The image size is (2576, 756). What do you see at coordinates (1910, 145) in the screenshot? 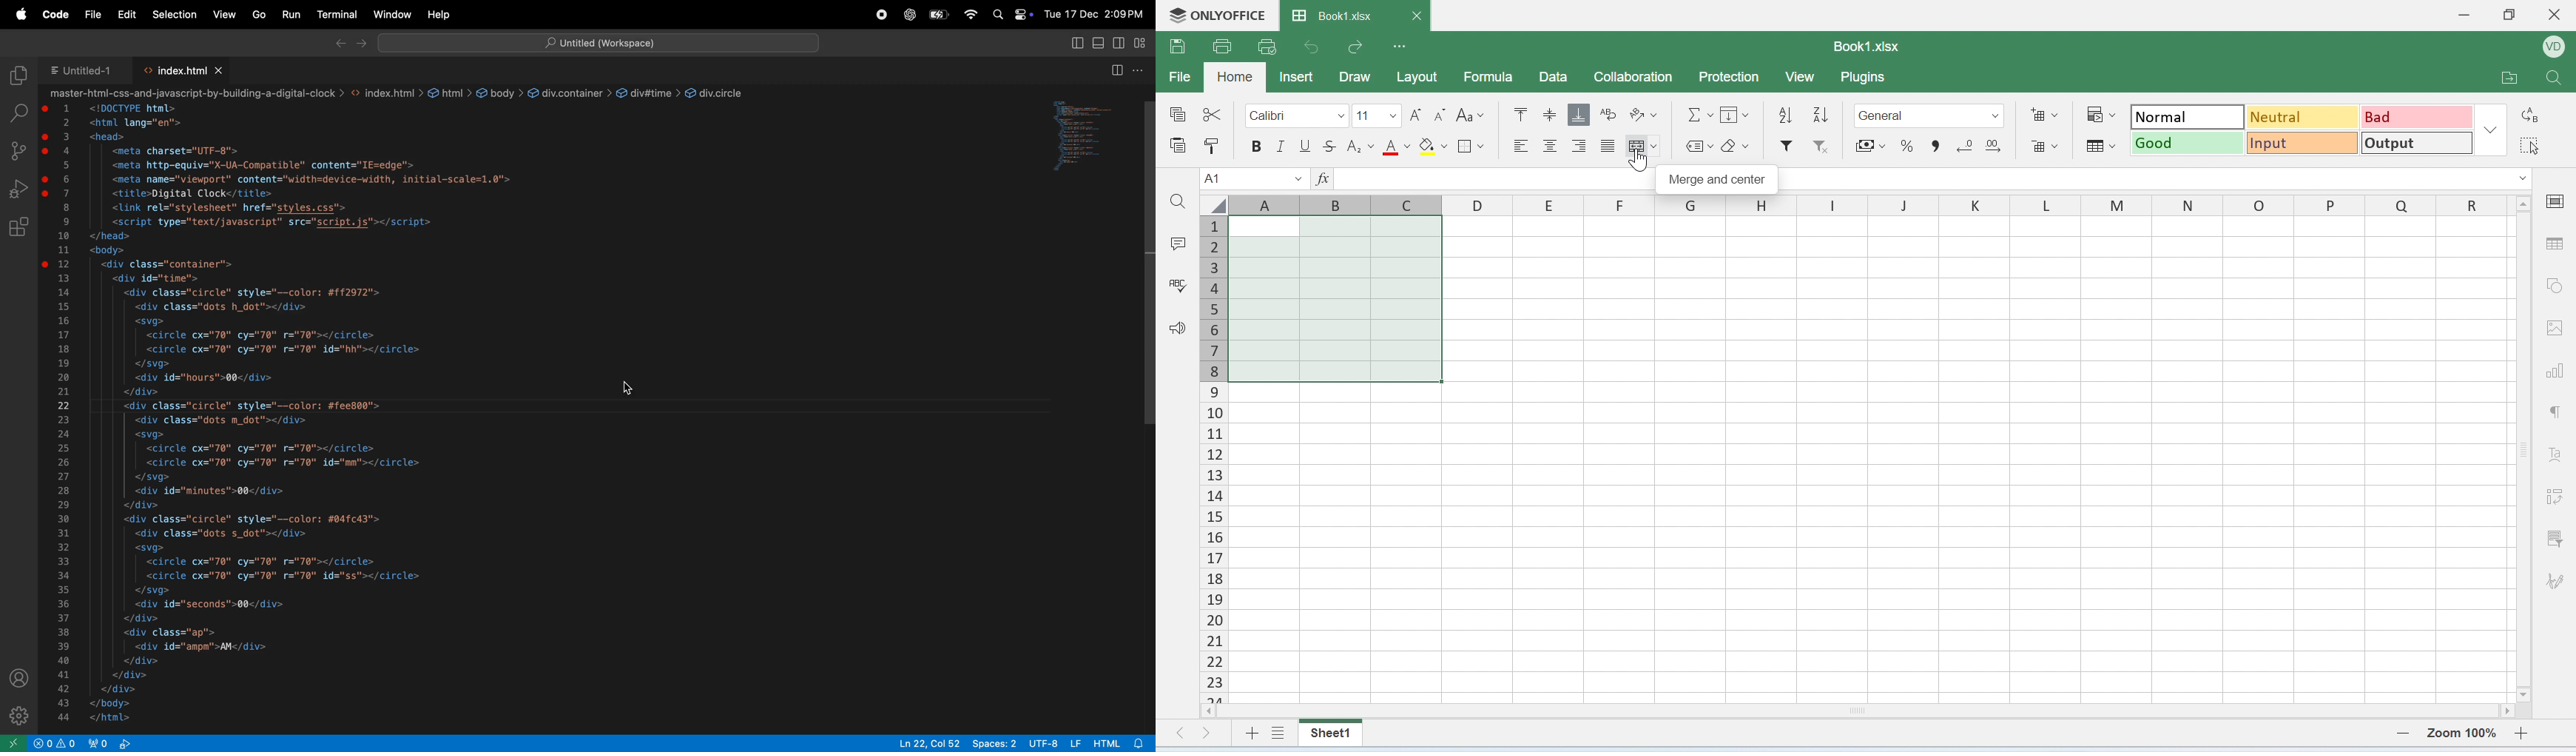
I see `percent` at bounding box center [1910, 145].